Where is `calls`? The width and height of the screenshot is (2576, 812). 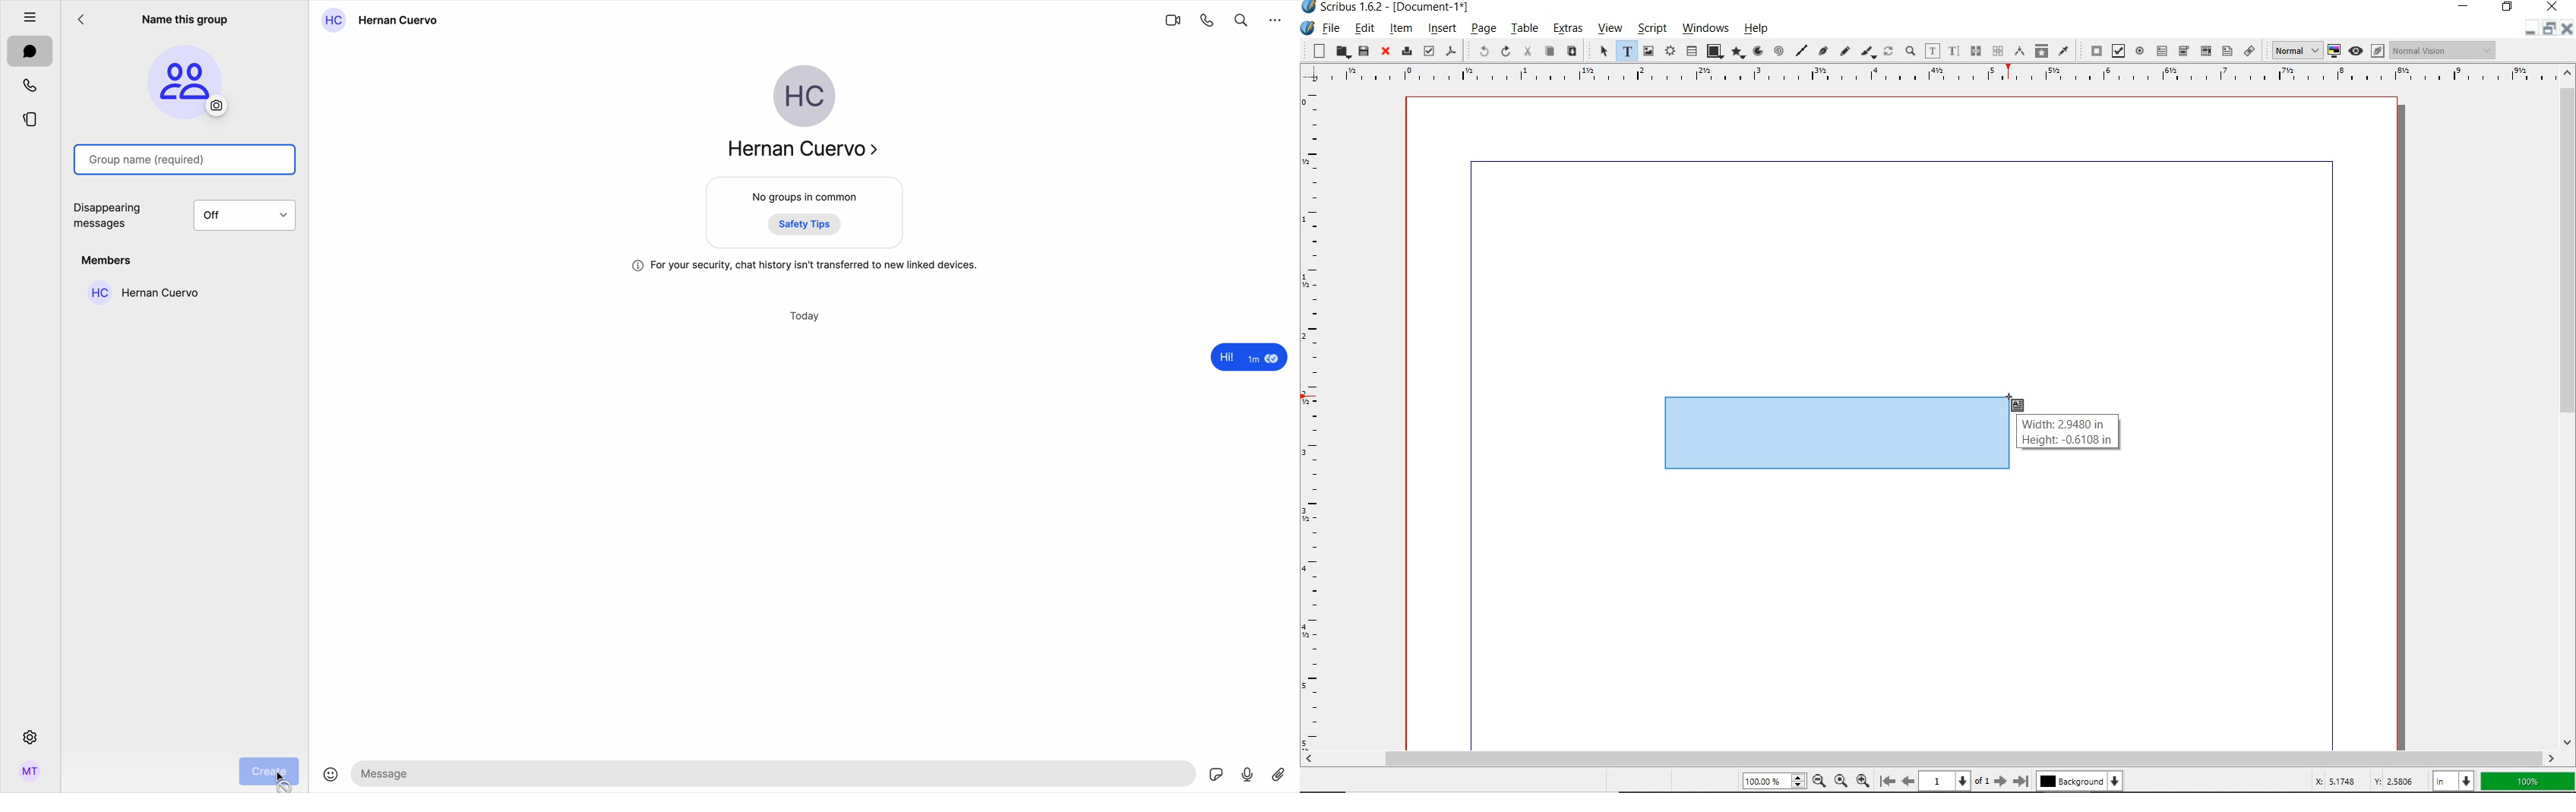 calls is located at coordinates (32, 85).